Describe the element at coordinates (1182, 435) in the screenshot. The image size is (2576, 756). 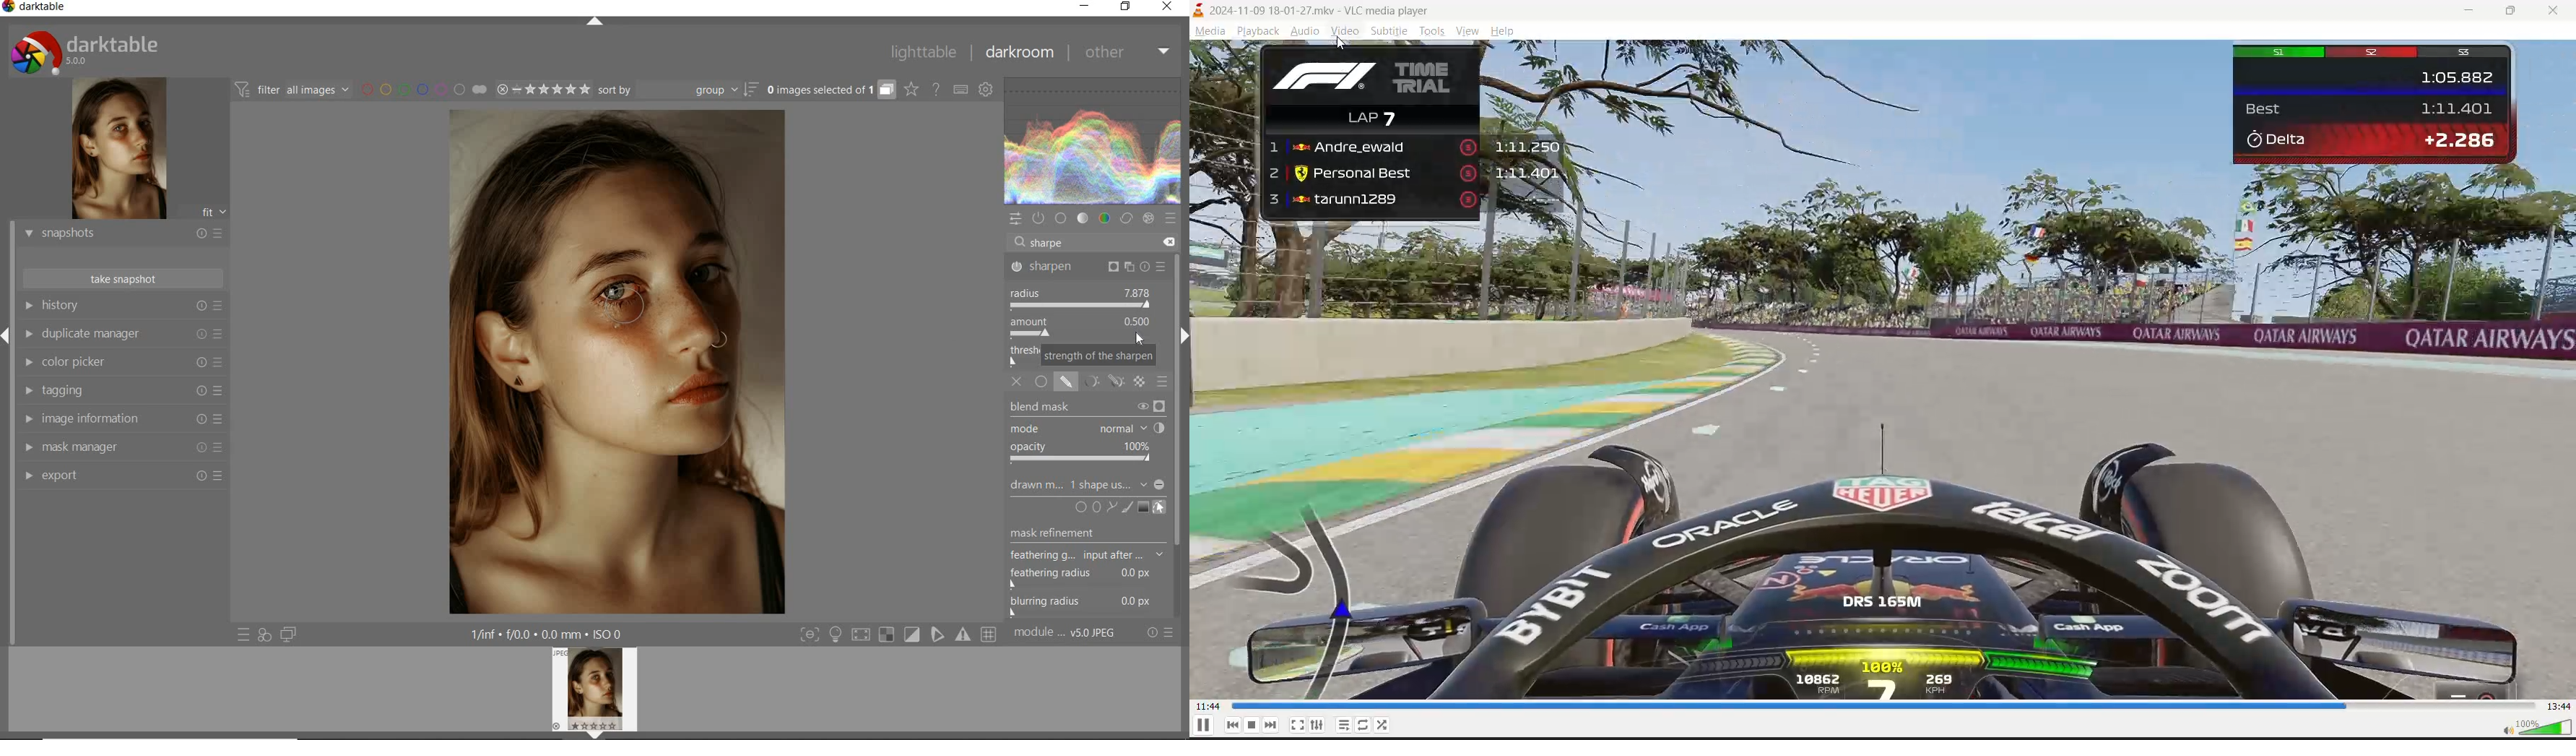
I see `scrollbar` at that location.